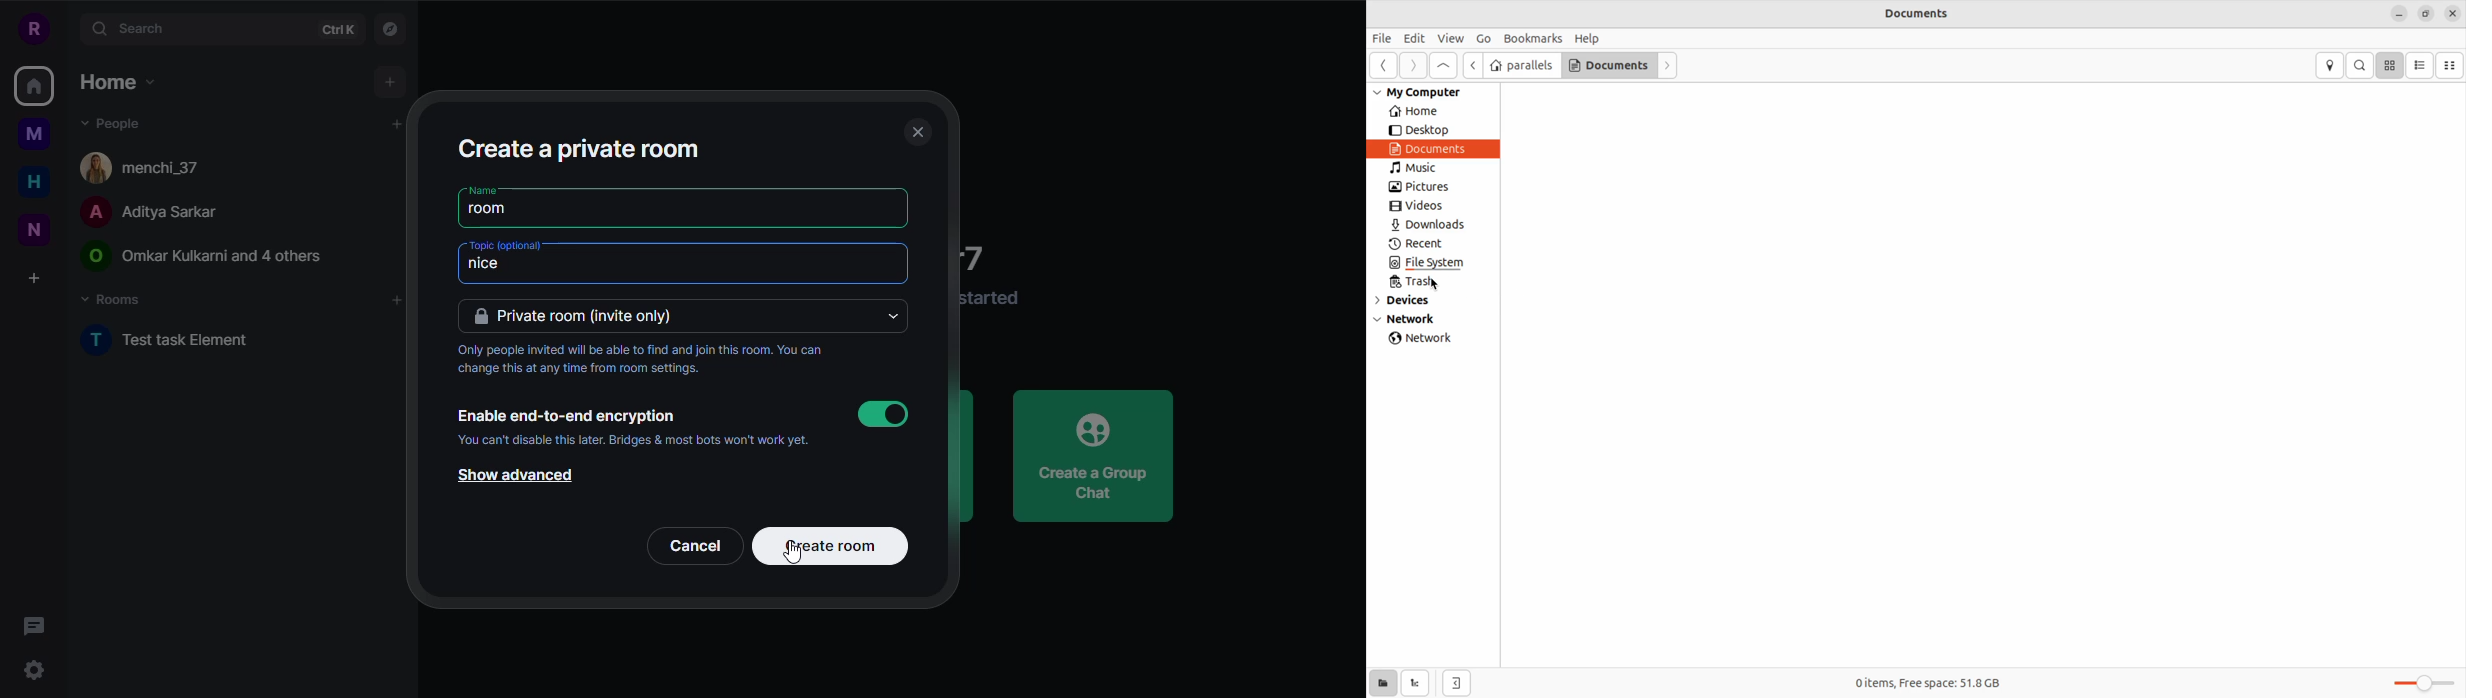 The image size is (2492, 700). I want to click on Cursor on create room, so click(829, 548).